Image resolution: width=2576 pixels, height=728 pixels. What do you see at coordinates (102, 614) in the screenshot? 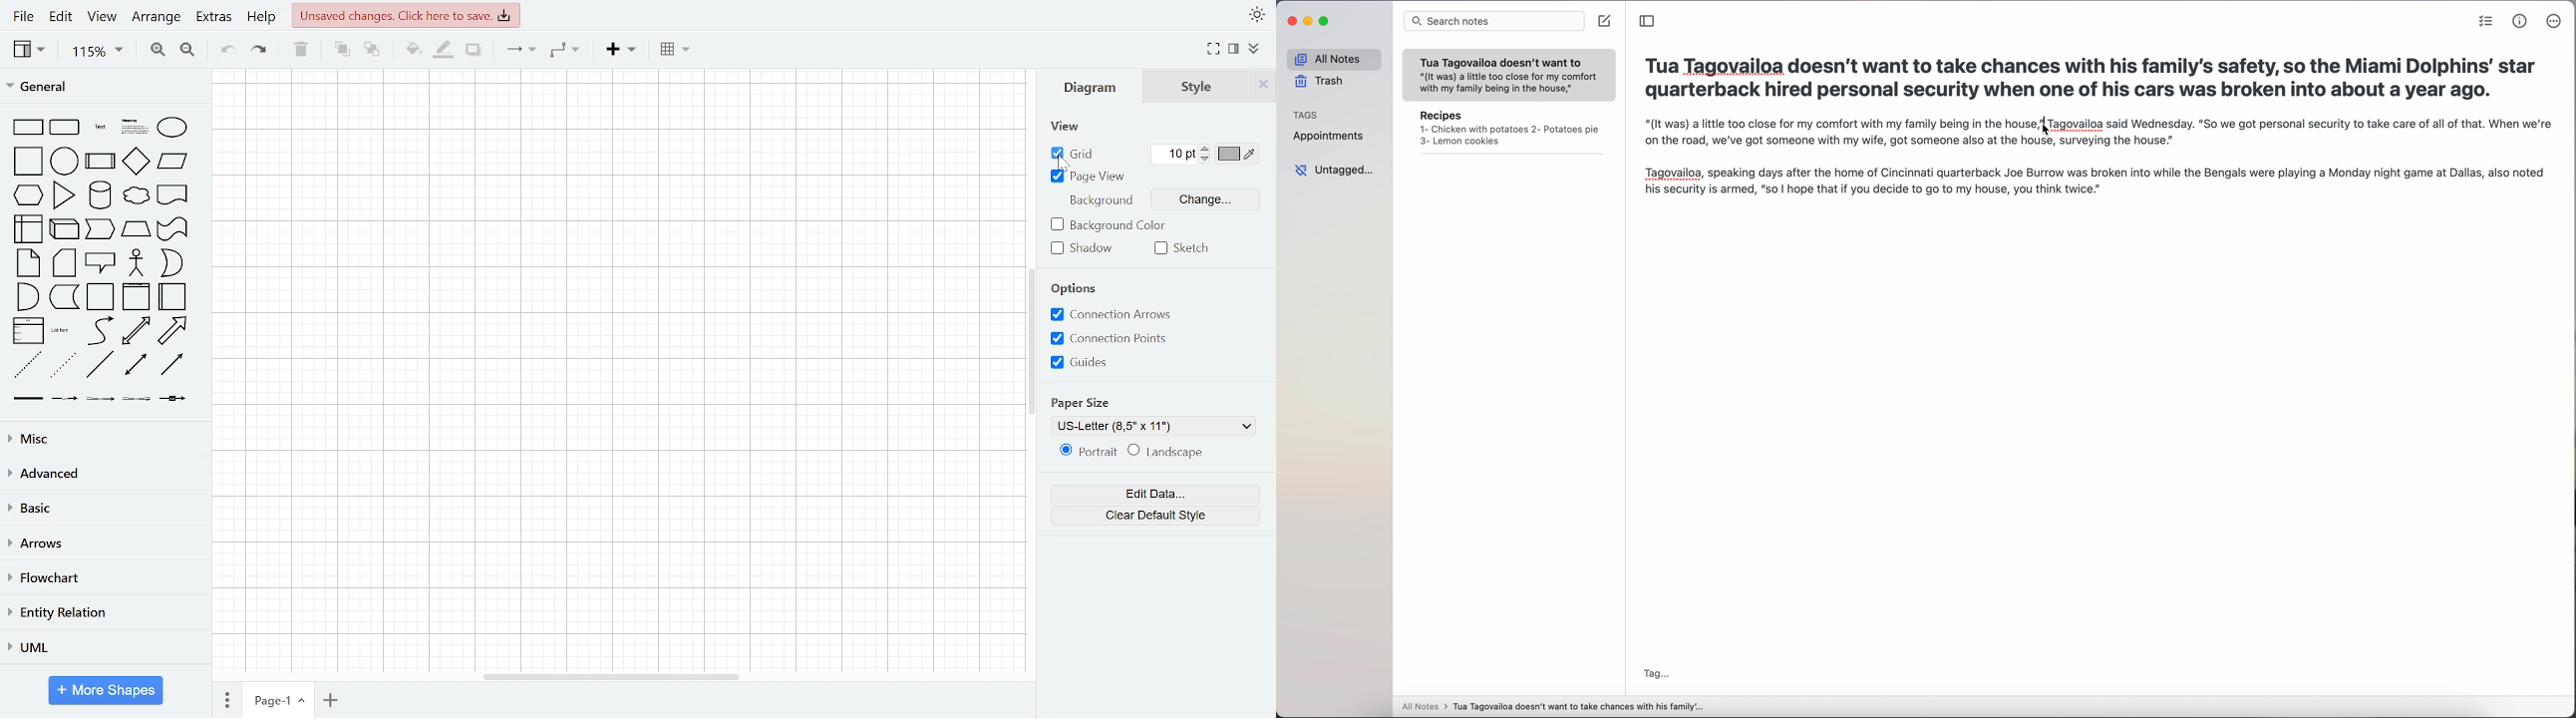
I see `entity relation` at bounding box center [102, 614].